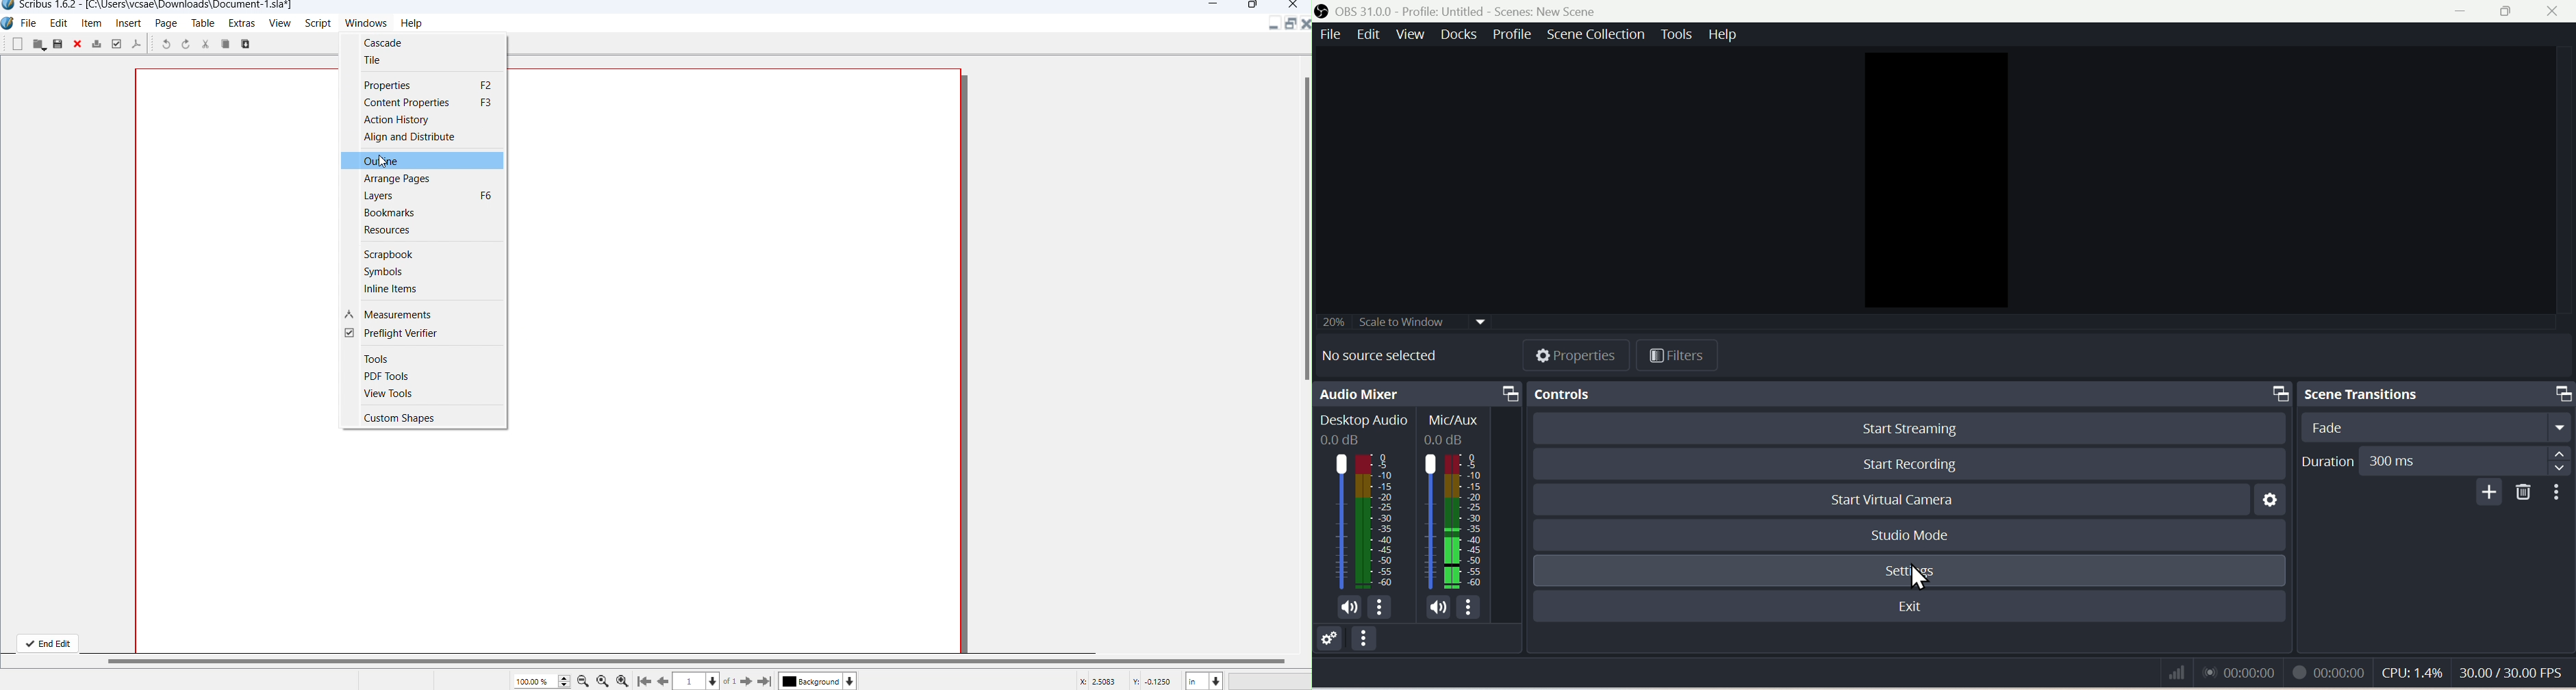 Image resolution: width=2576 pixels, height=700 pixels. What do you see at coordinates (131, 24) in the screenshot?
I see `` at bounding box center [131, 24].